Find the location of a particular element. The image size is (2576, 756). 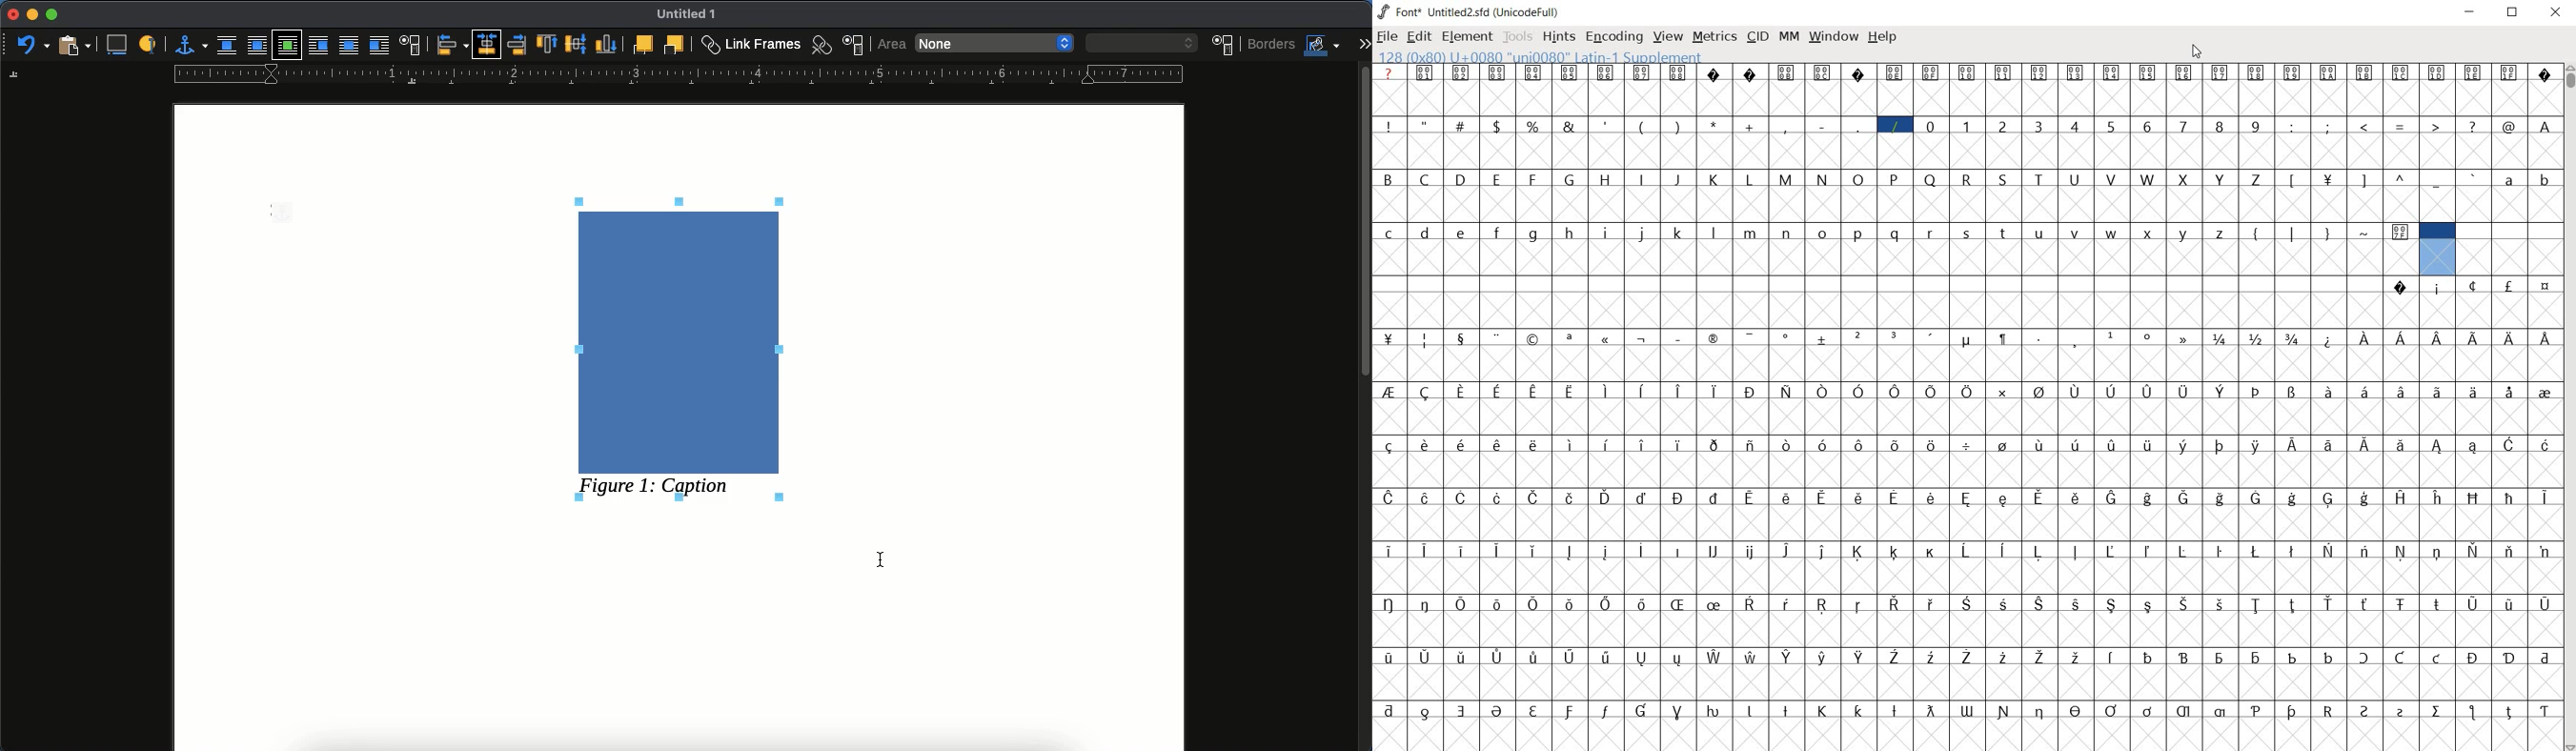

before is located at coordinates (321, 46).